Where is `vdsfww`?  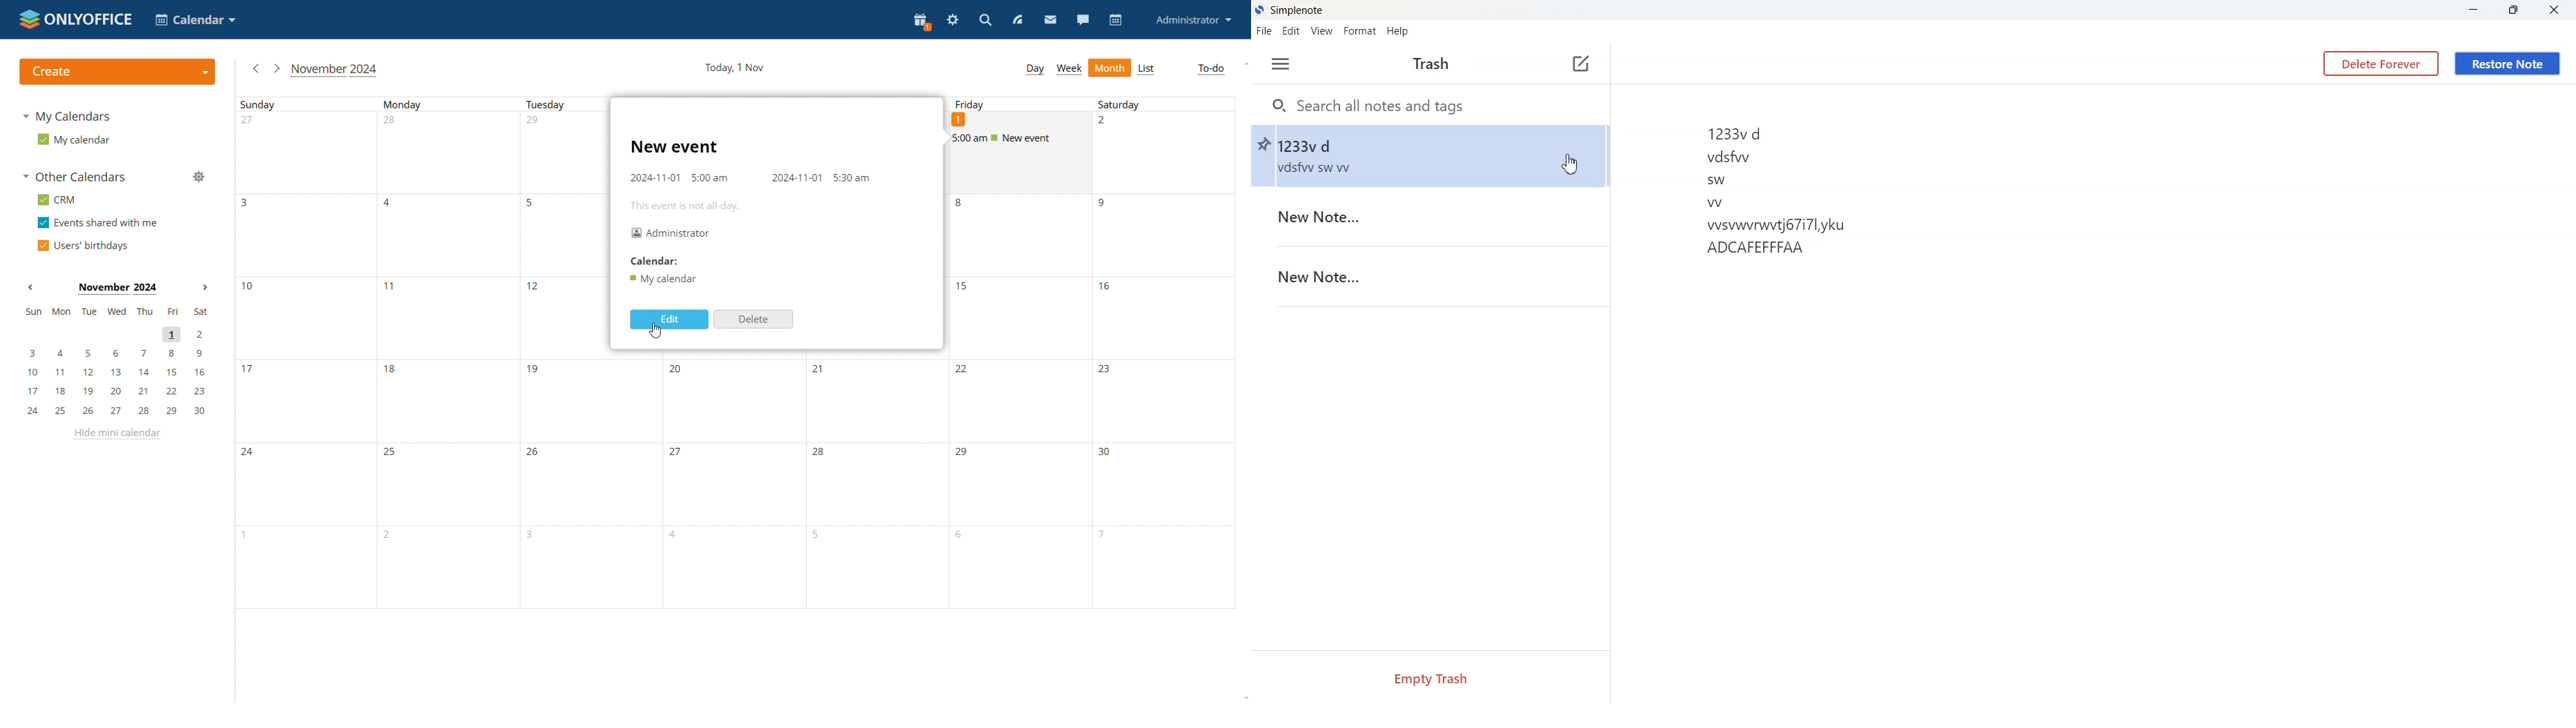 vdsfww is located at coordinates (1729, 157).